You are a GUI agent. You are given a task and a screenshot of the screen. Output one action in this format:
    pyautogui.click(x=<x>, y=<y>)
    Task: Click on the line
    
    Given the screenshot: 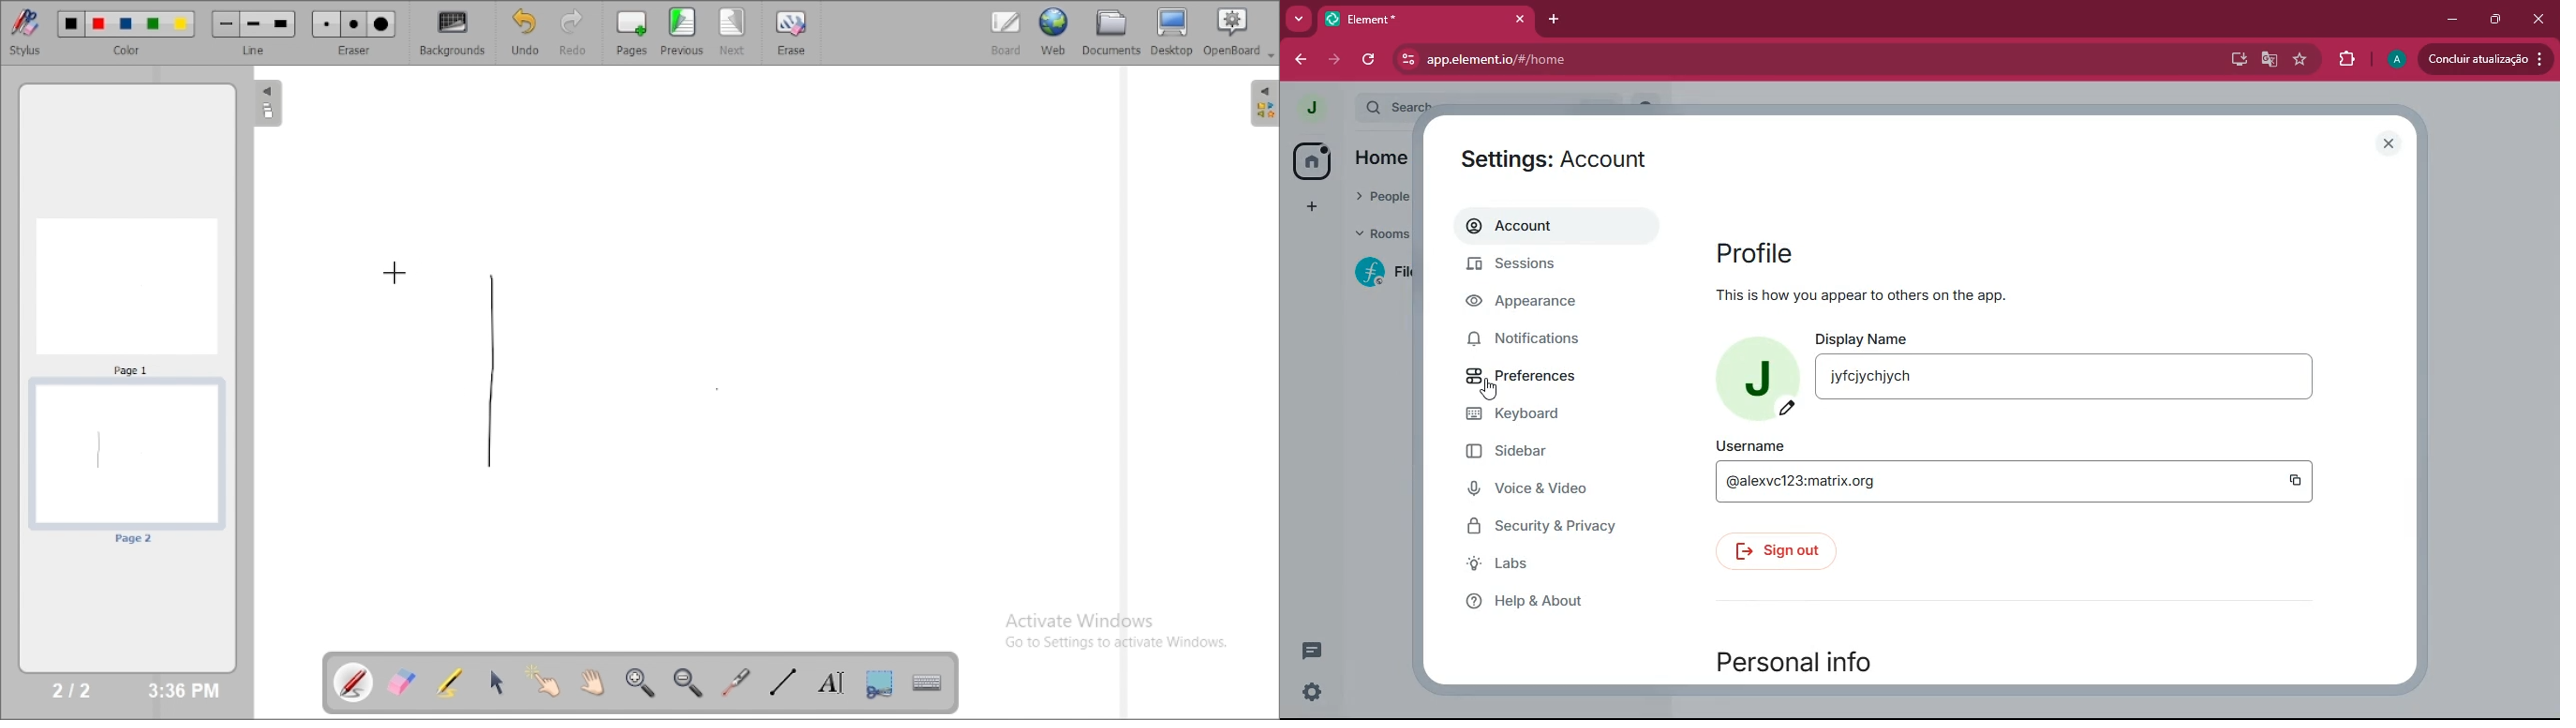 What is the action you would take?
    pyautogui.click(x=490, y=368)
    